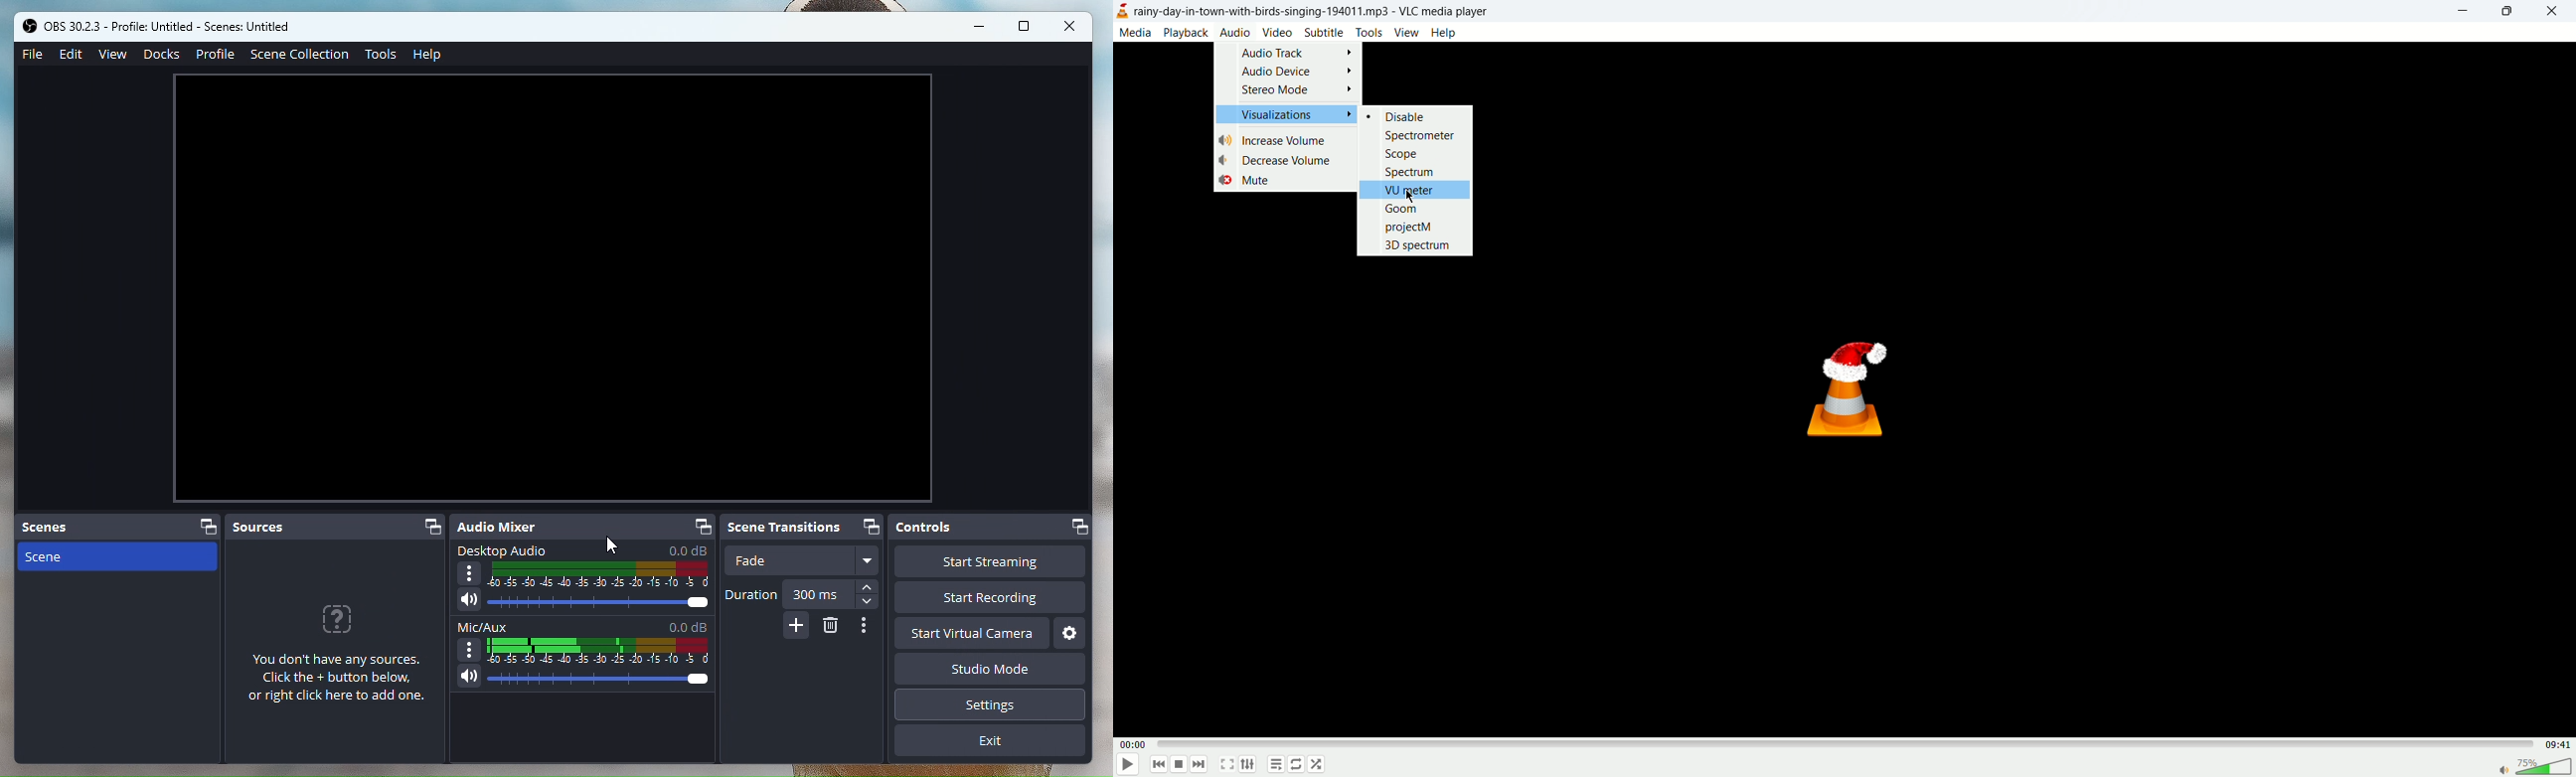  Describe the element at coordinates (920, 561) in the screenshot. I see `Start streaming` at that location.